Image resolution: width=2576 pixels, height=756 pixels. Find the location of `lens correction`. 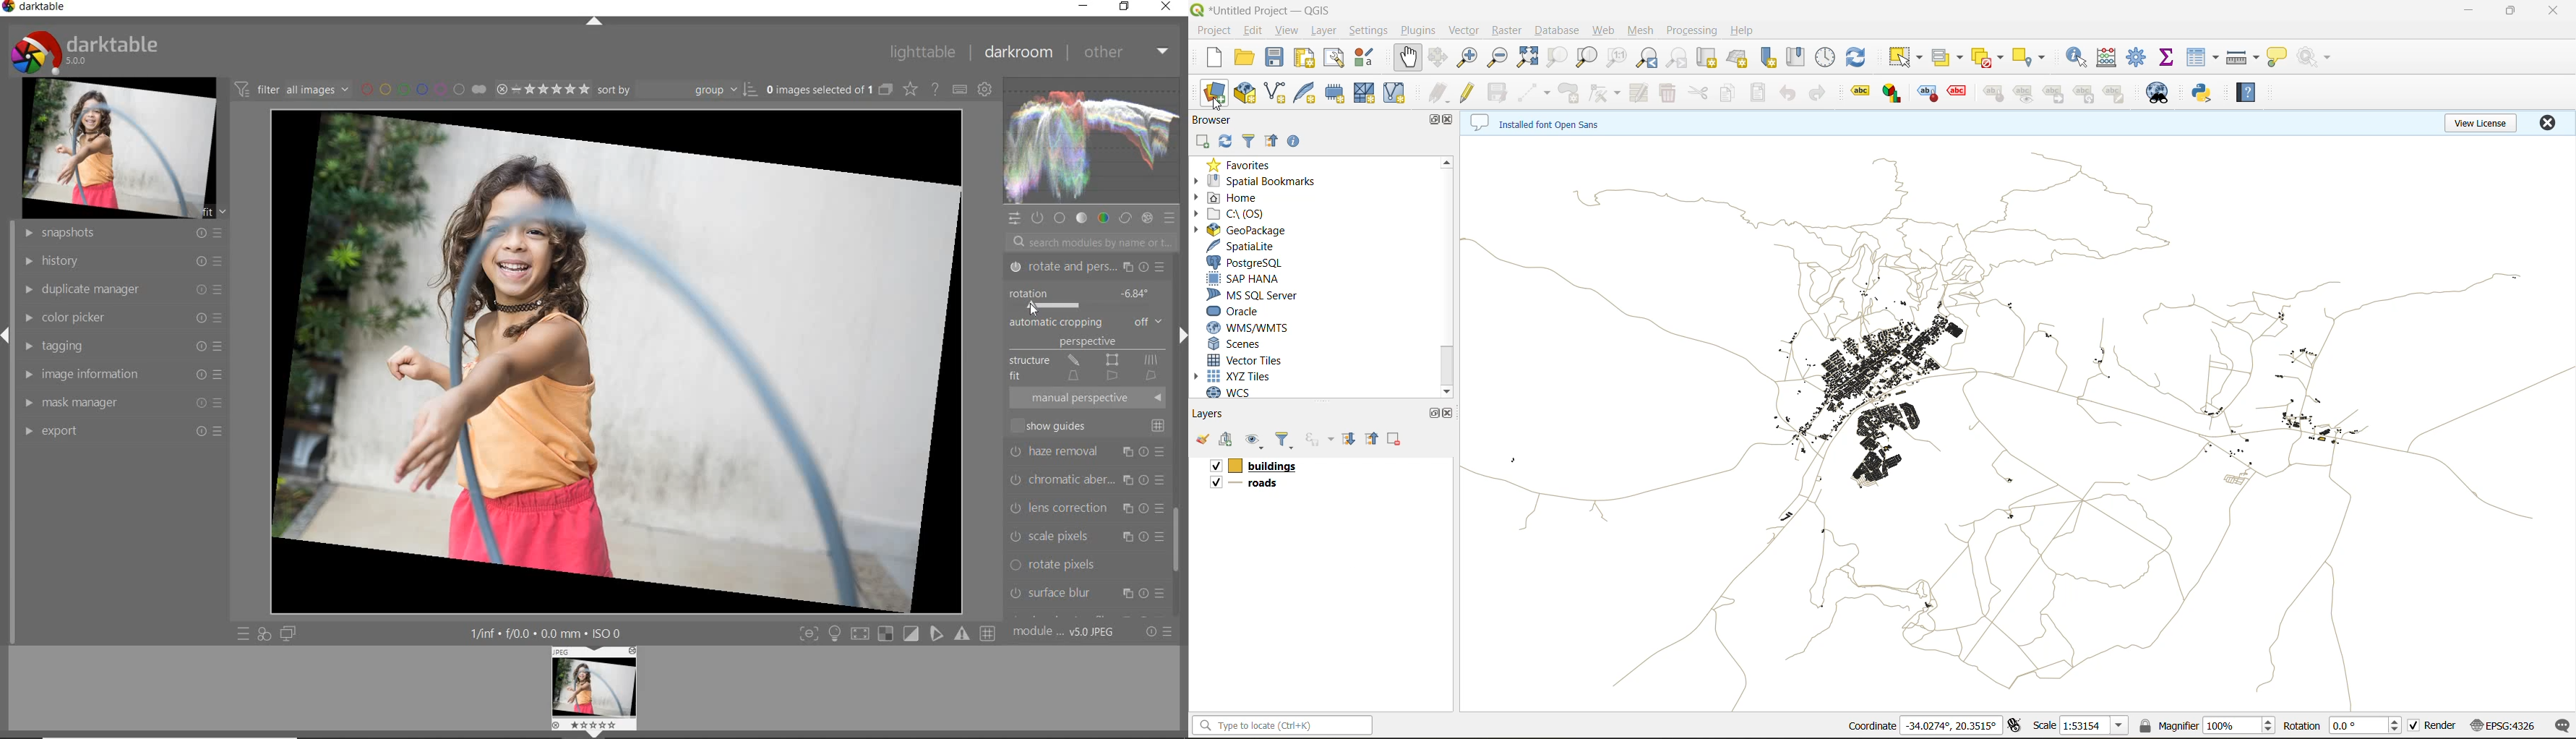

lens correction is located at coordinates (1087, 506).